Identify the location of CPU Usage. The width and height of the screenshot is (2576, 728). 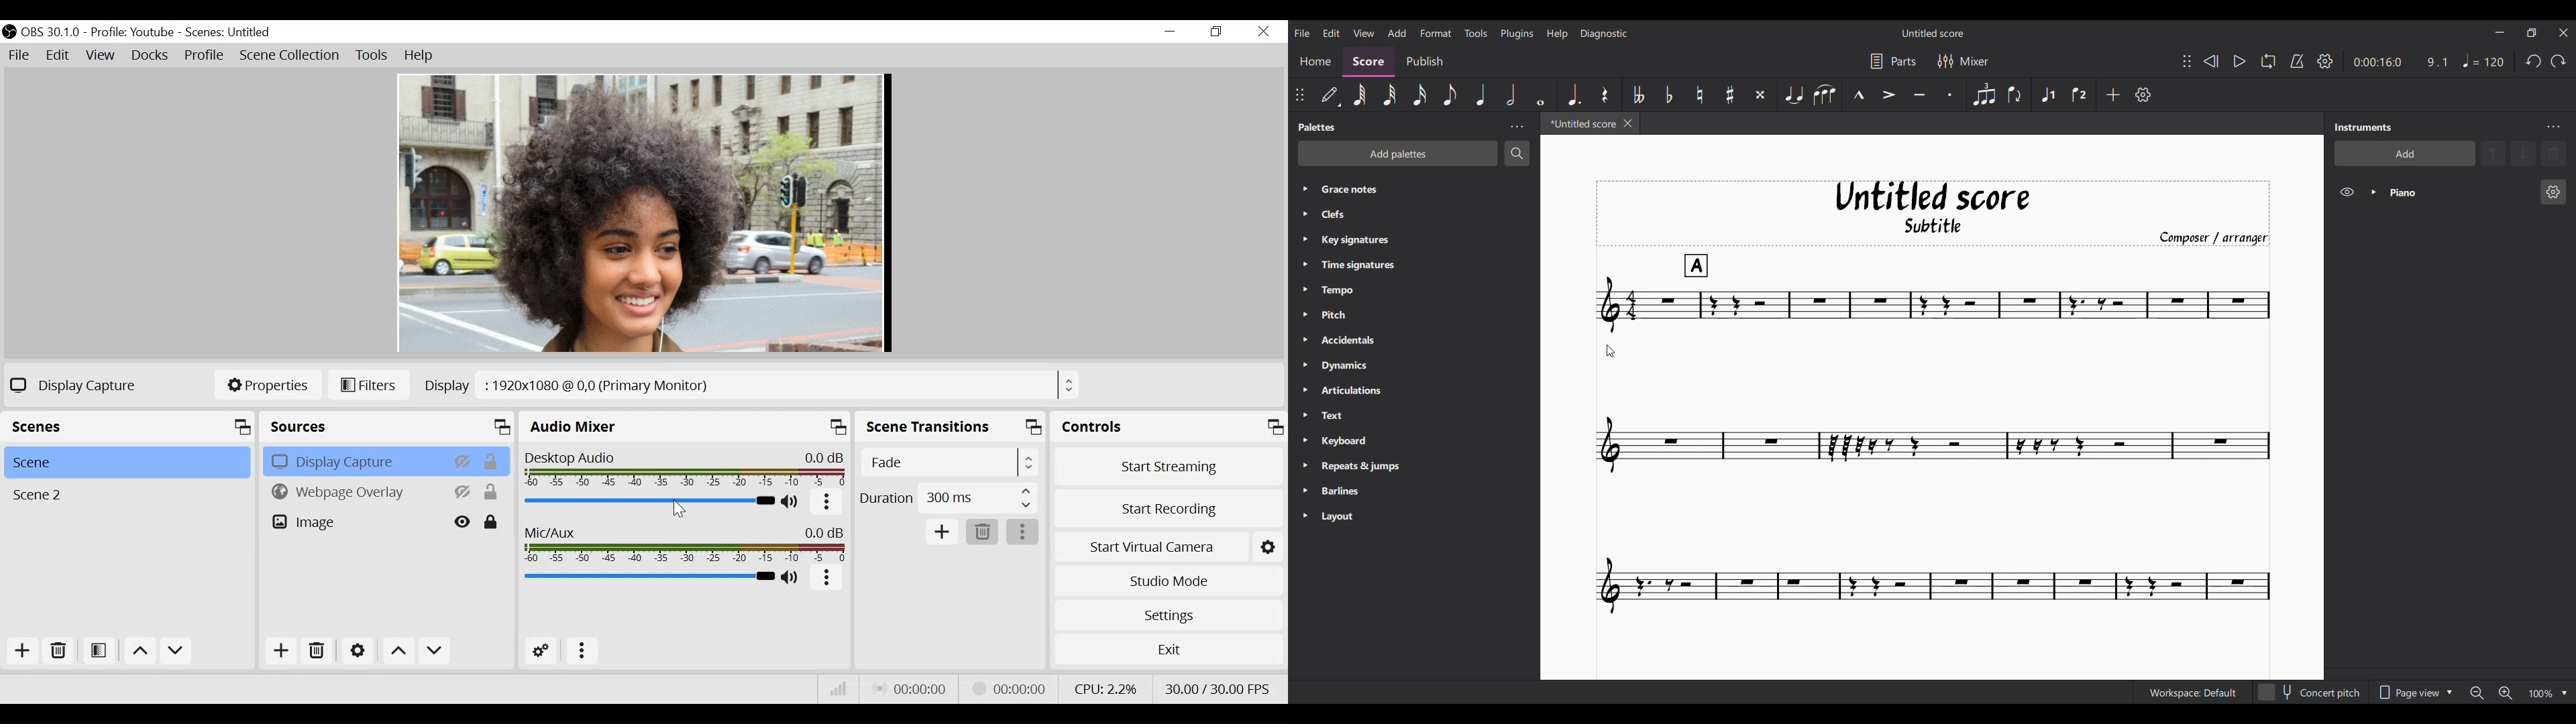
(1109, 689).